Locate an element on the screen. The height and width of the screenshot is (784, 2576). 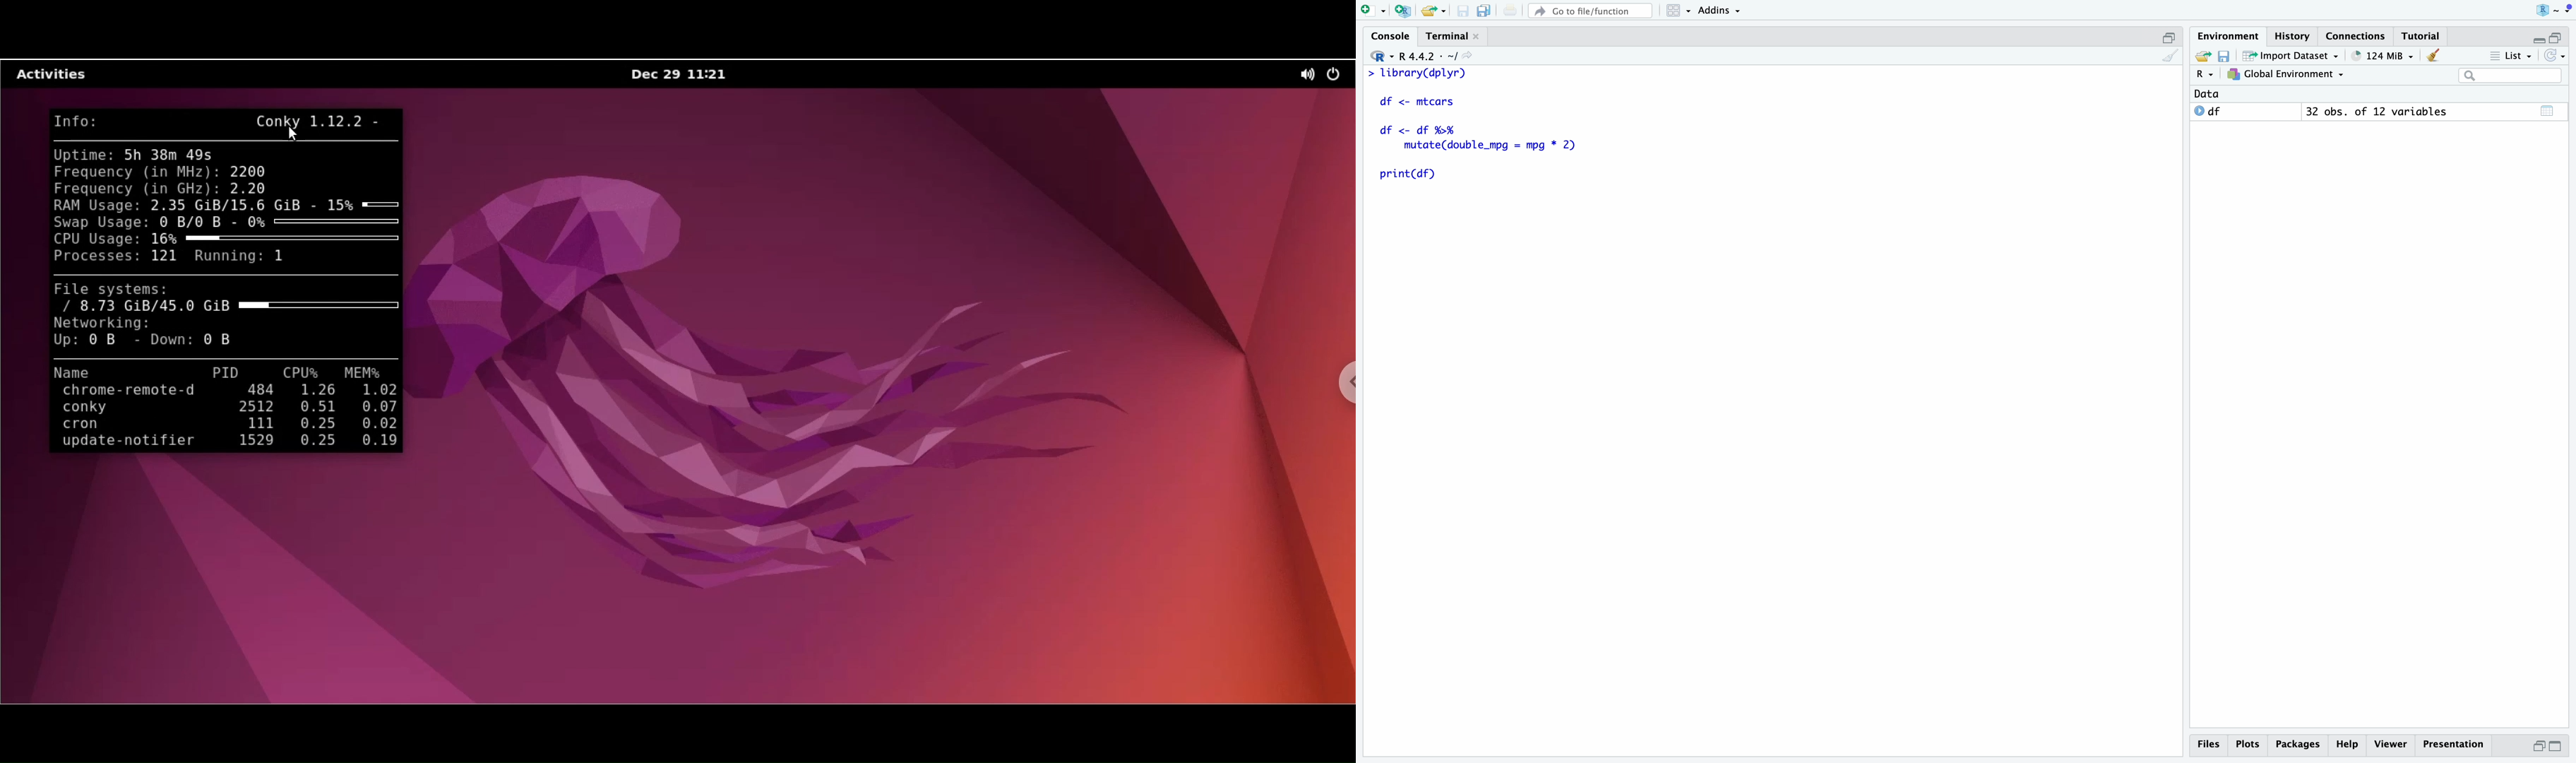
grid is located at coordinates (1680, 11).